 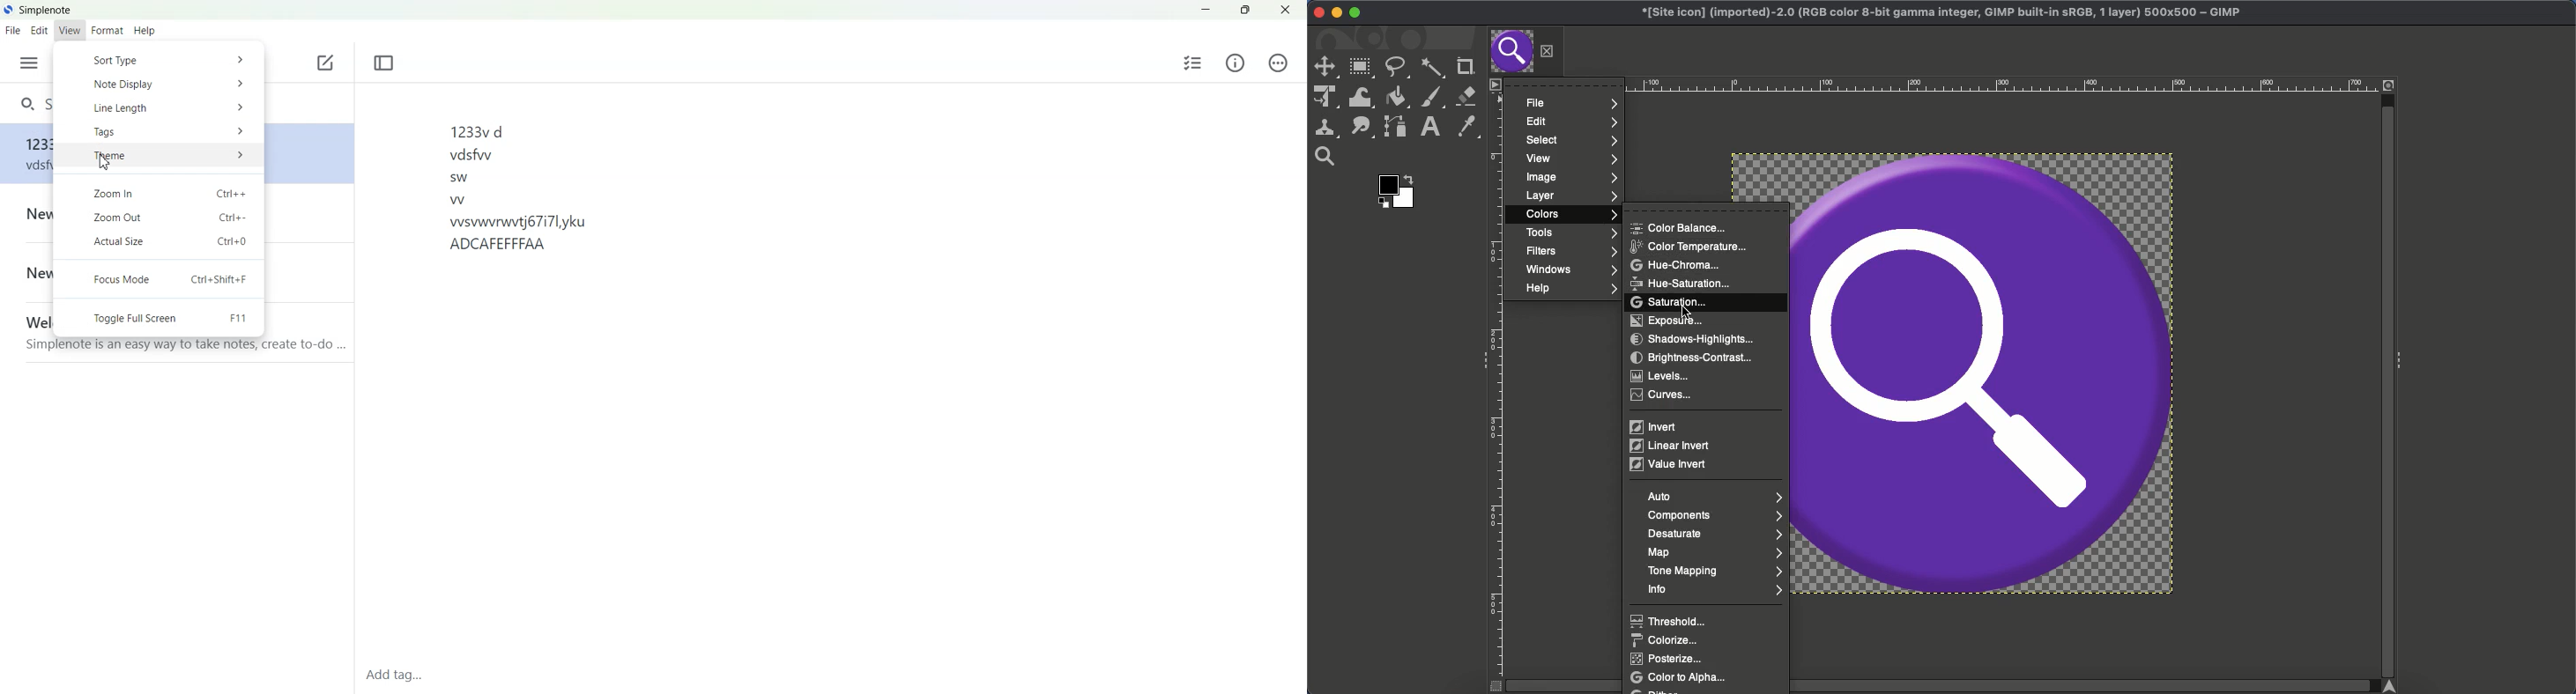 I want to click on Paint, so click(x=1432, y=98).